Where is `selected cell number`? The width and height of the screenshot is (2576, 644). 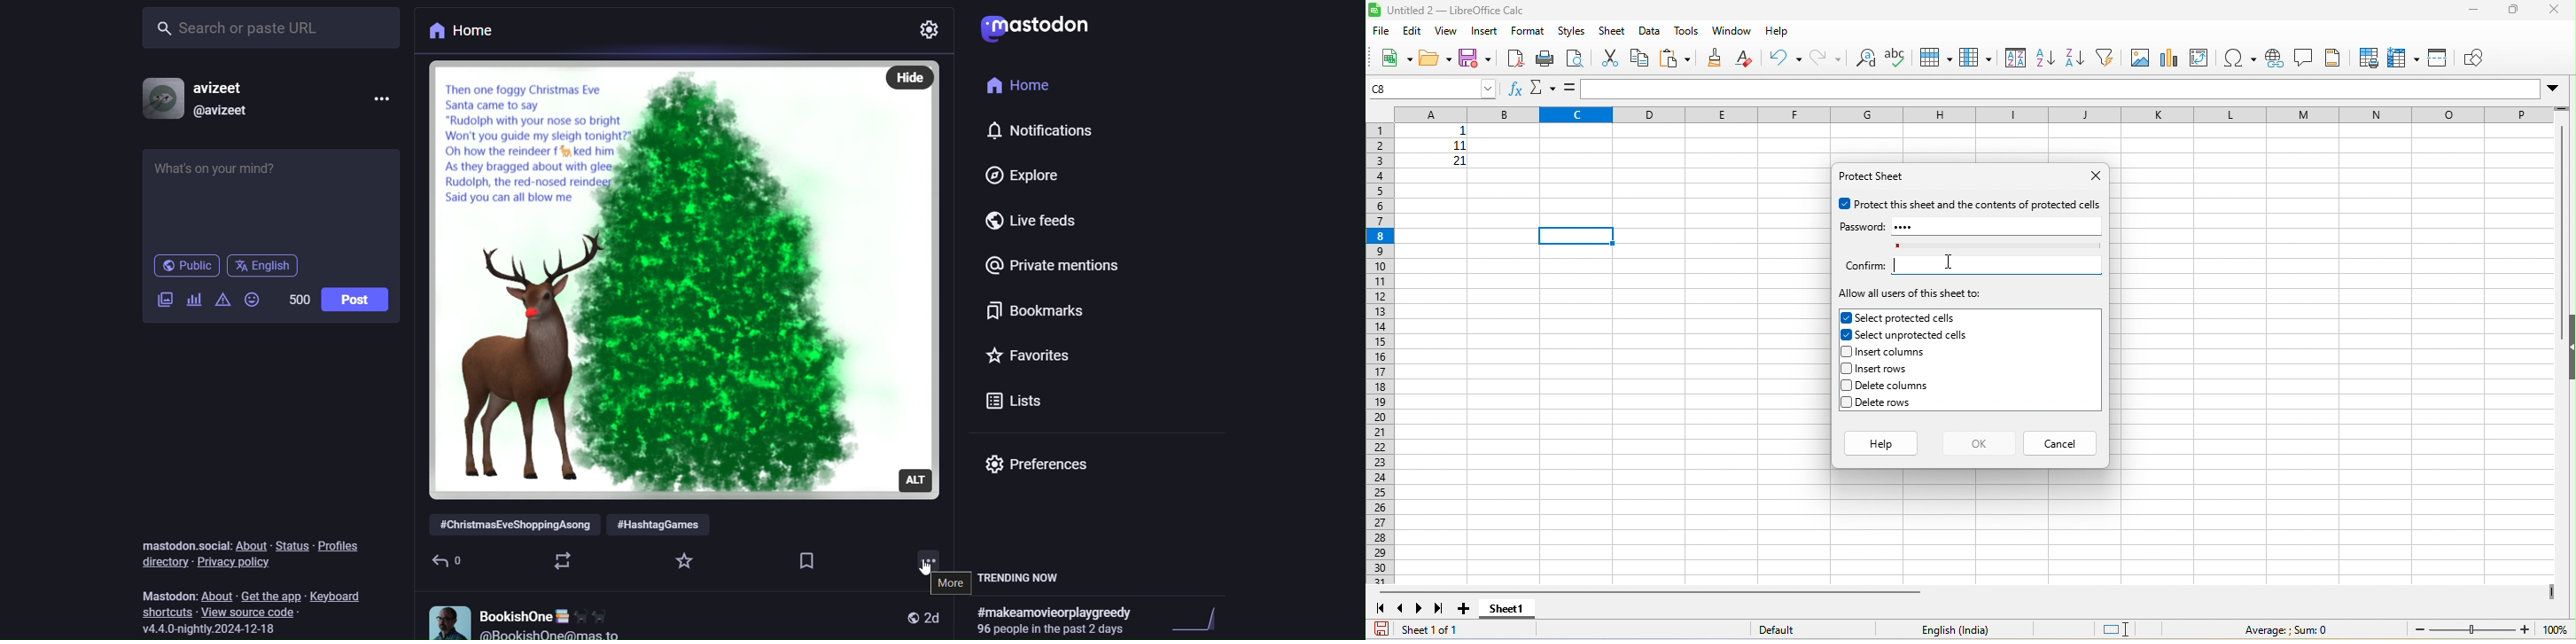 selected cell number is located at coordinates (1434, 88).